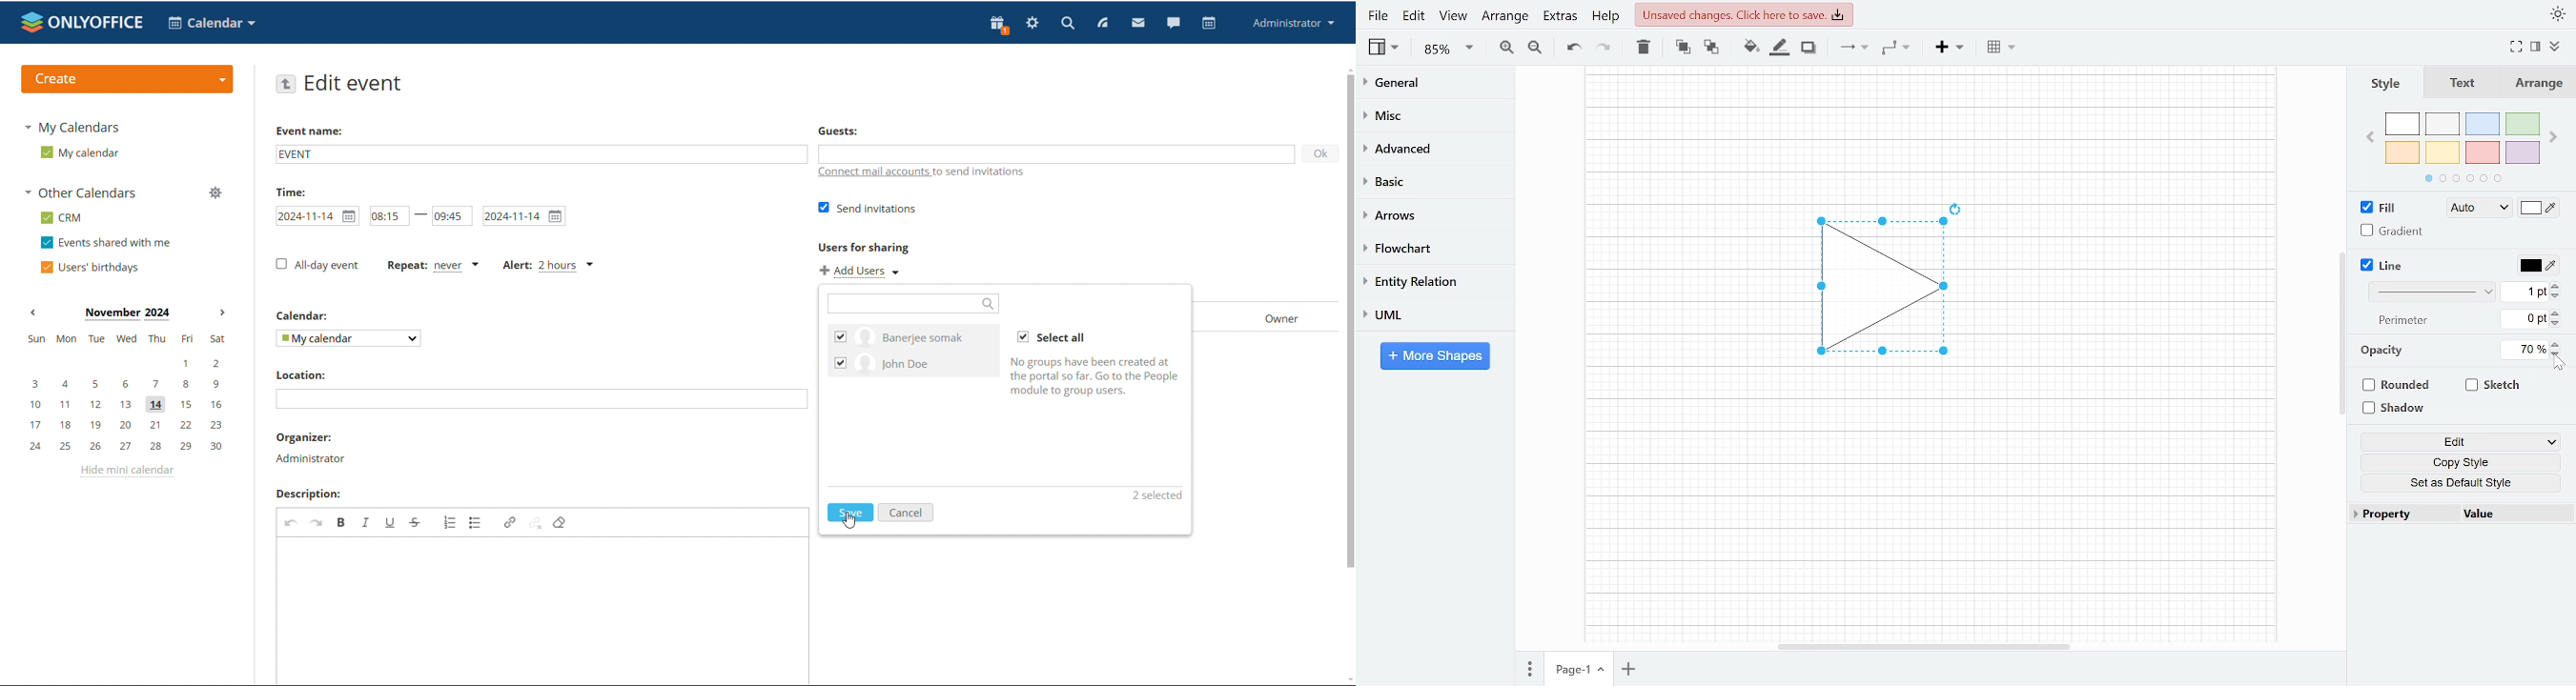 The image size is (2576, 700). Describe the element at coordinates (1573, 48) in the screenshot. I see `Undo` at that location.